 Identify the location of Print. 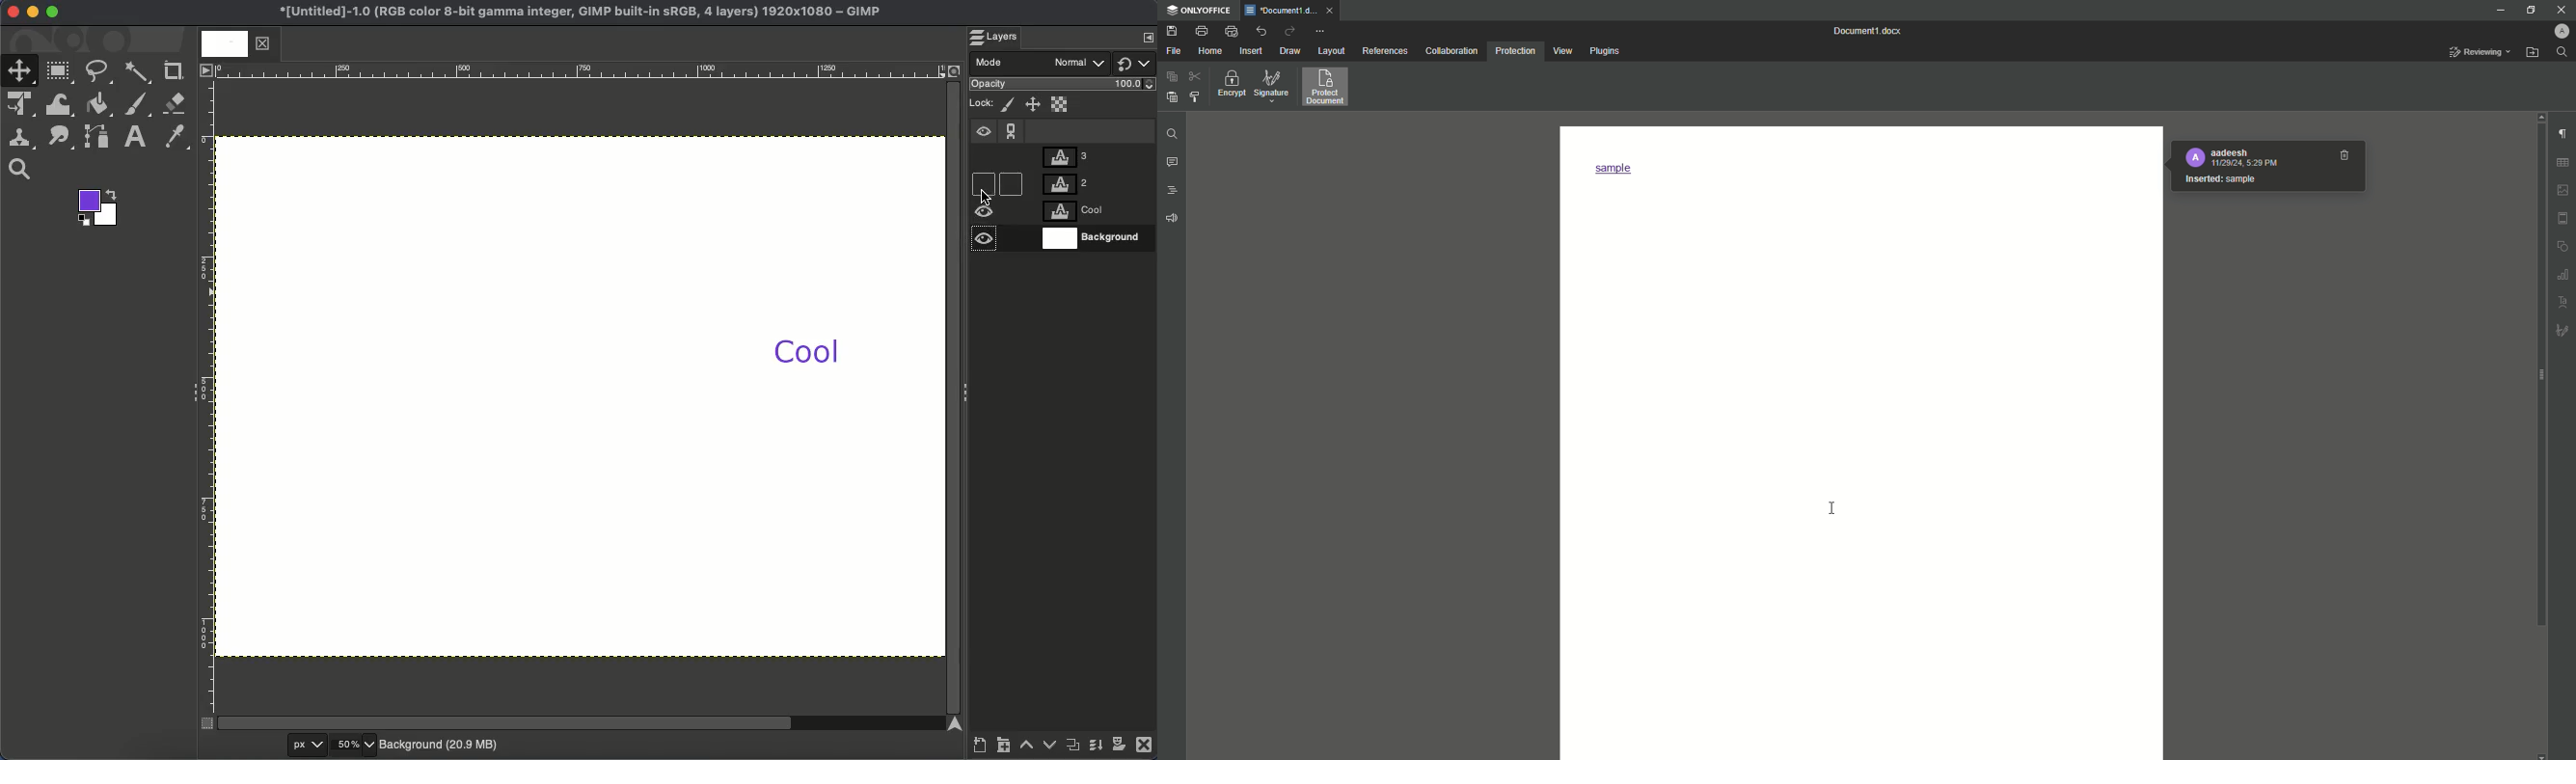
(1199, 31).